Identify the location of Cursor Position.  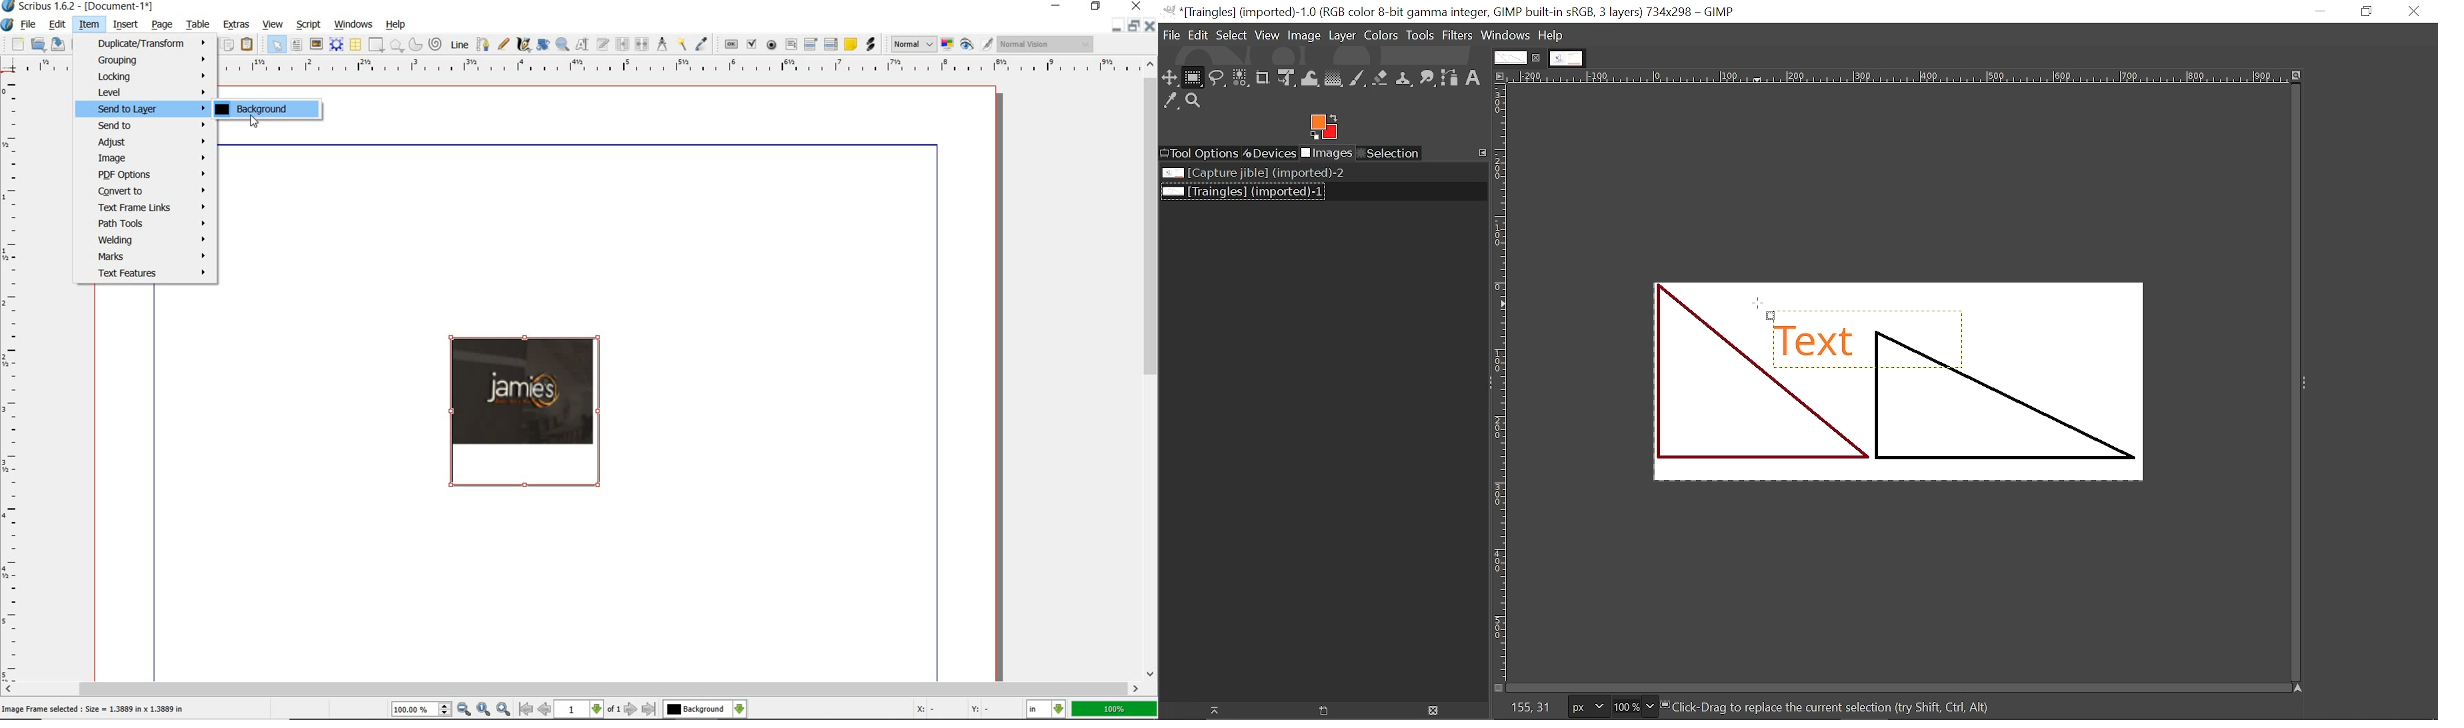
(255, 122).